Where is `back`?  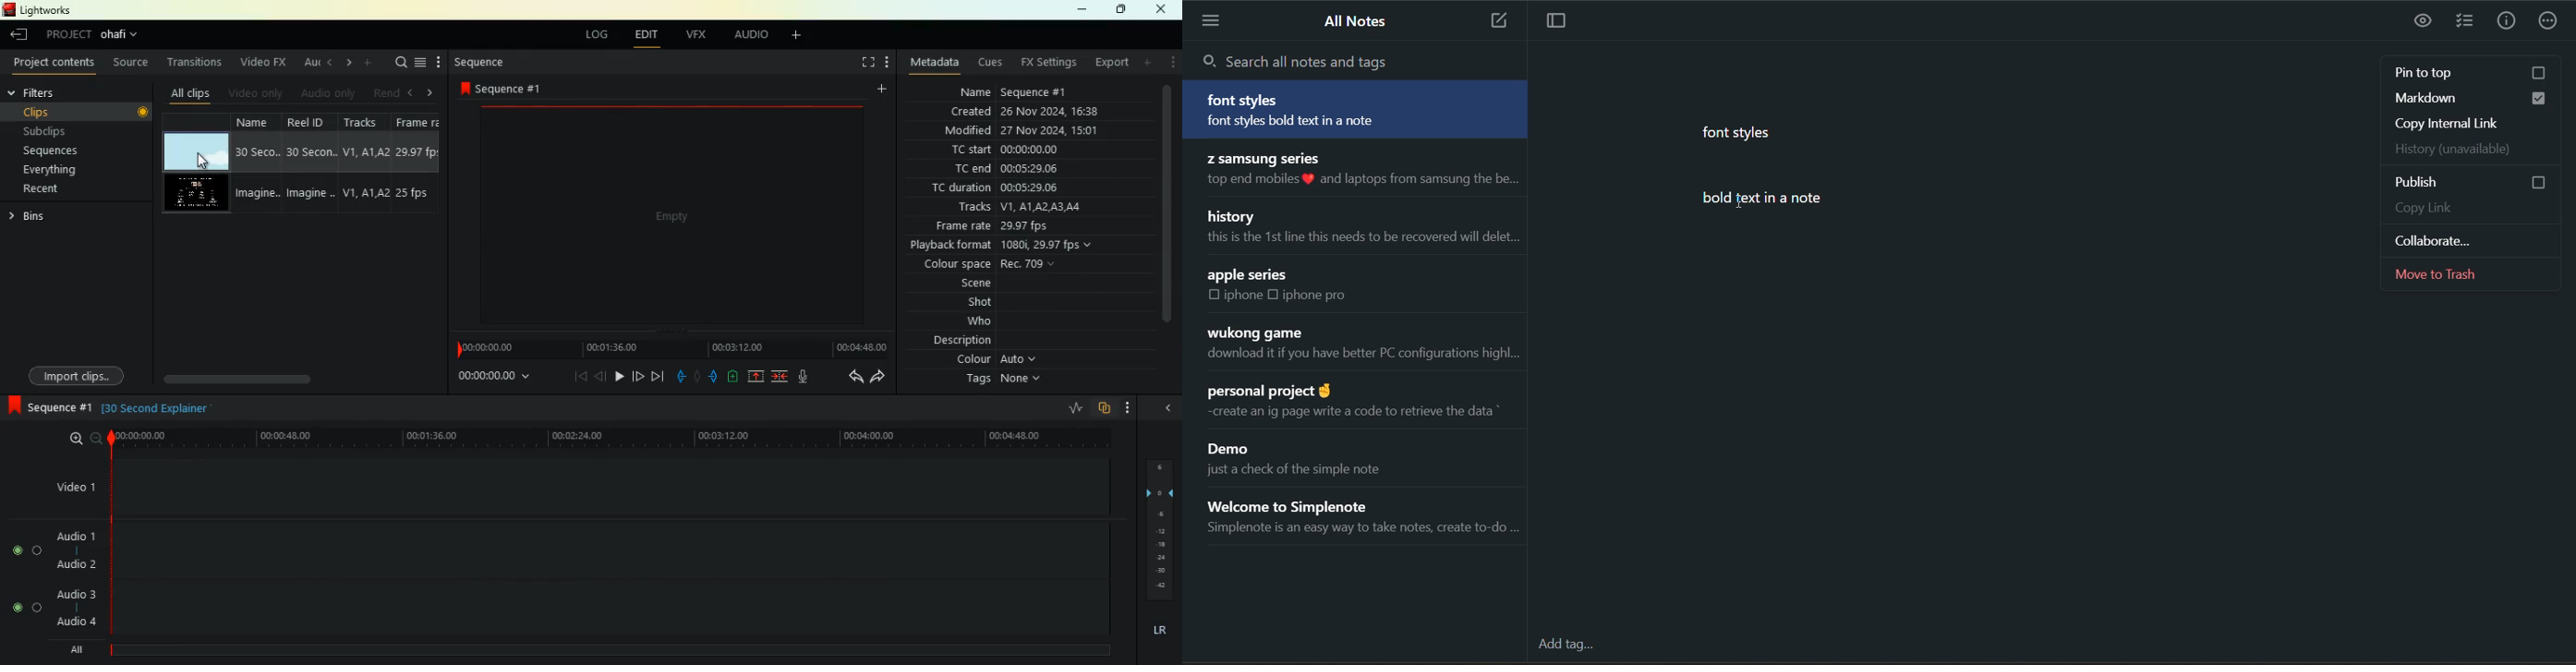 back is located at coordinates (599, 376).